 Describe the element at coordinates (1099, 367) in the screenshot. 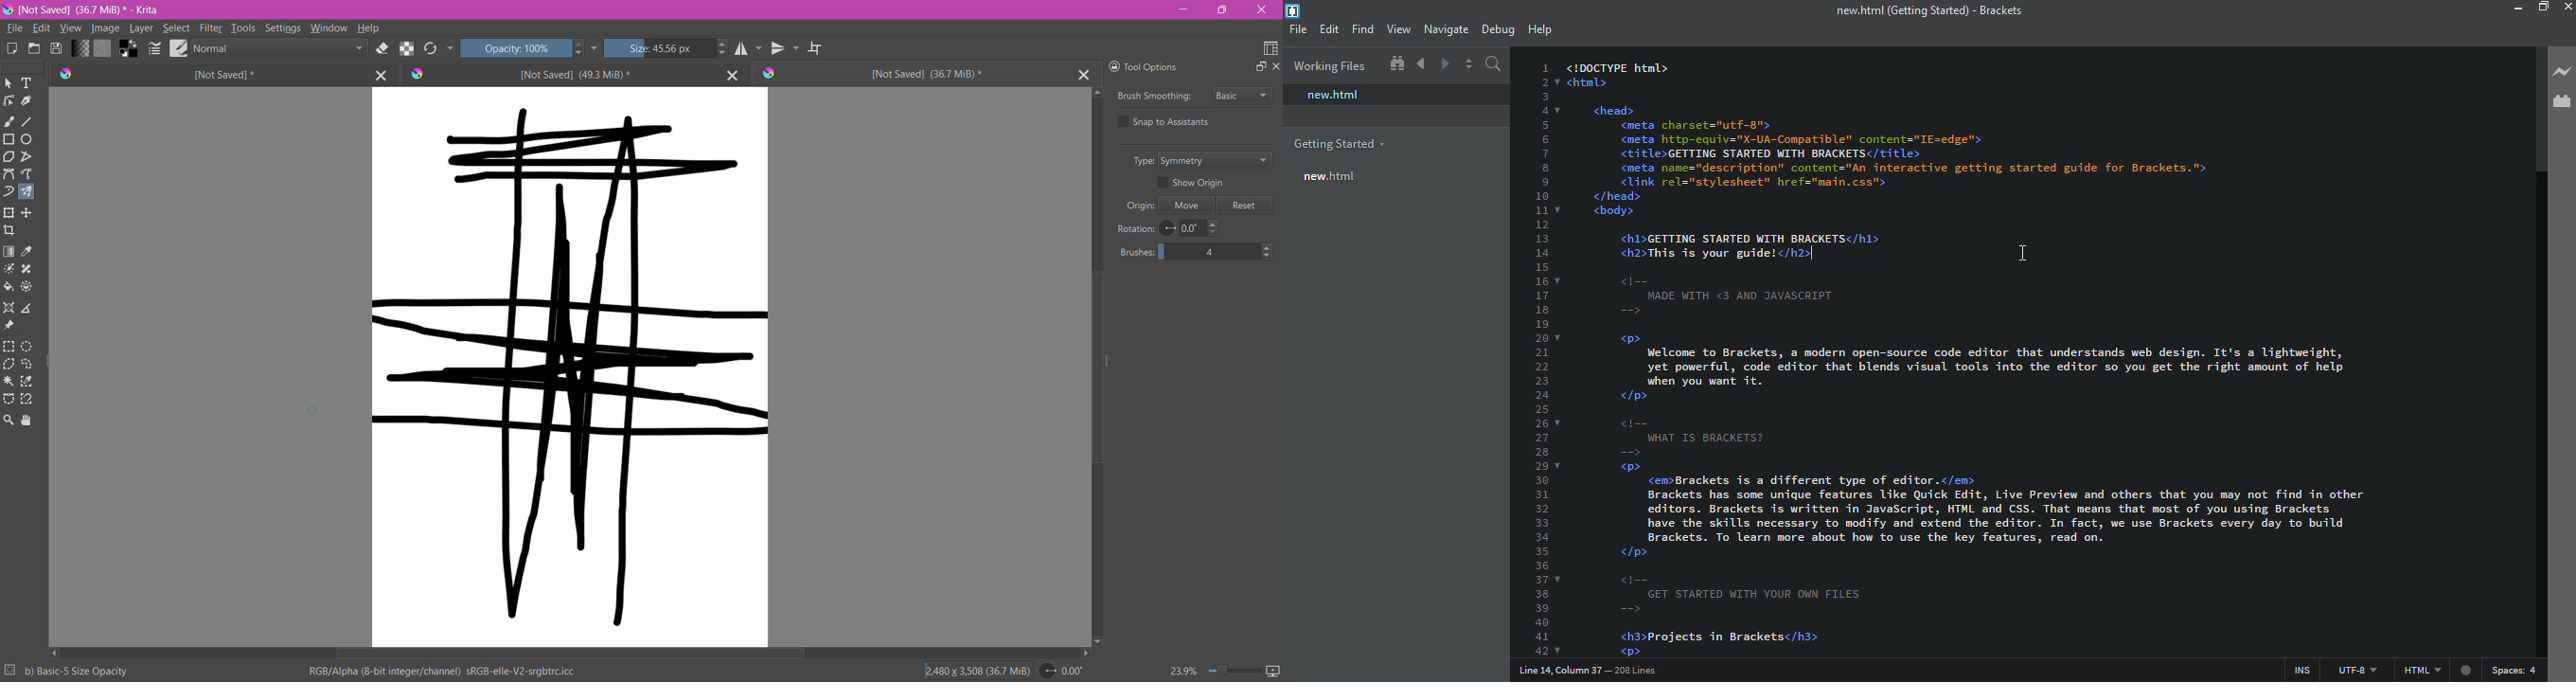

I see `Vertical Scroll Bar` at that location.